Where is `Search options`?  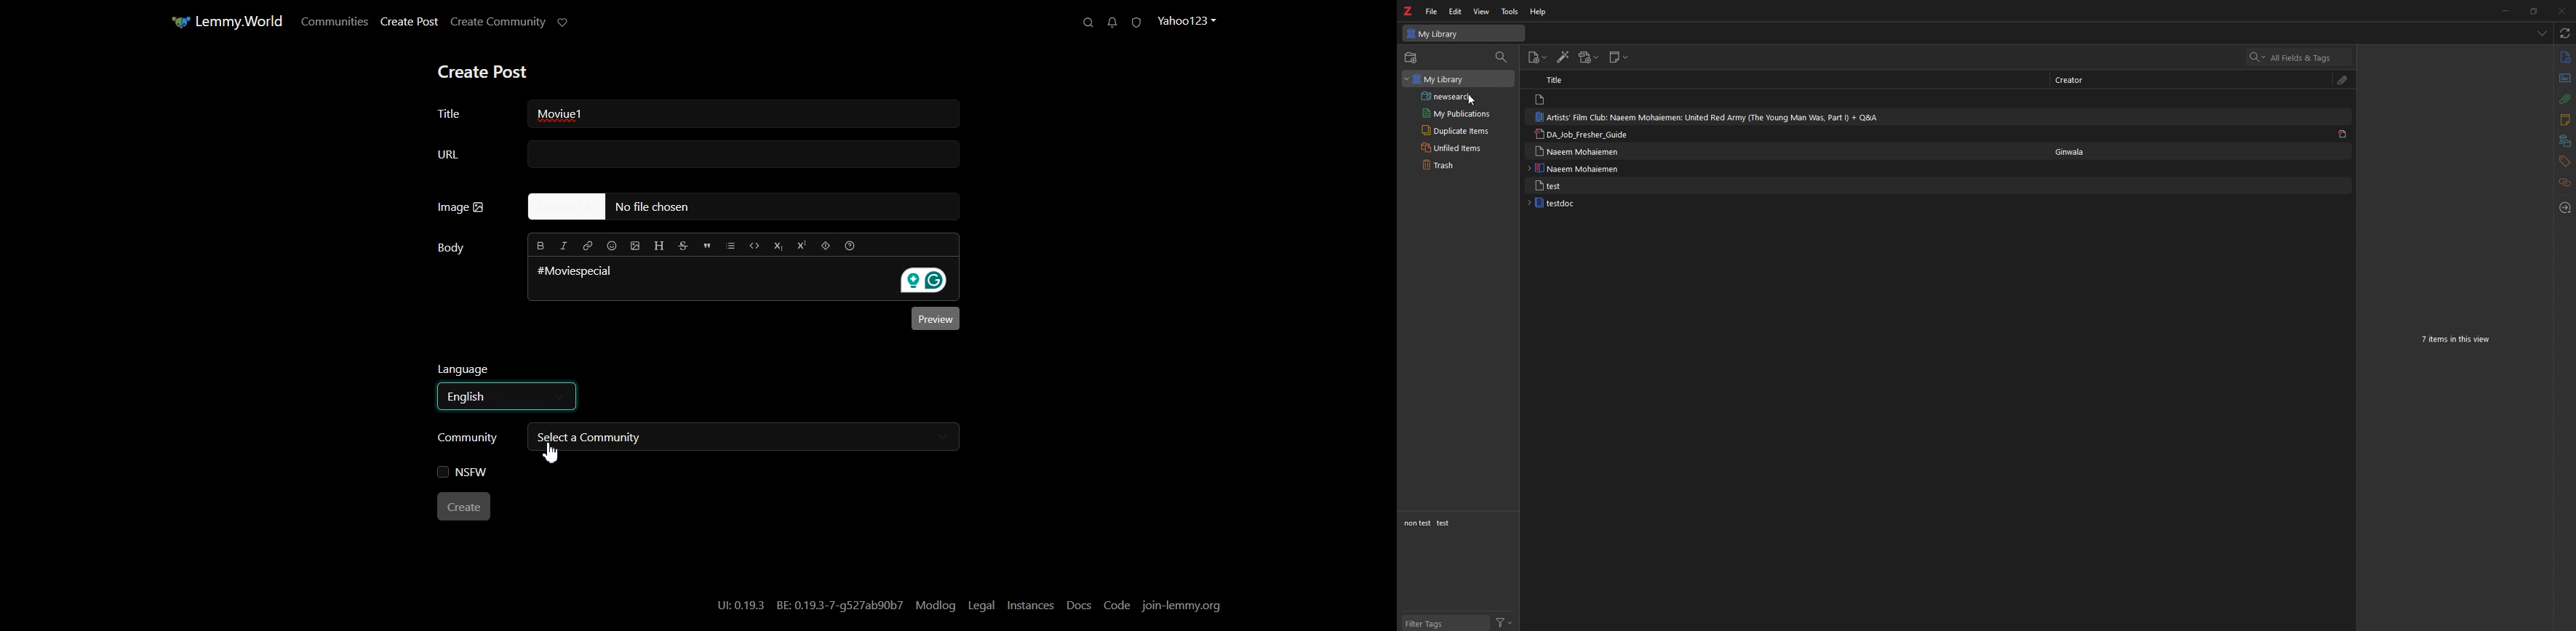 Search options is located at coordinates (2253, 57).